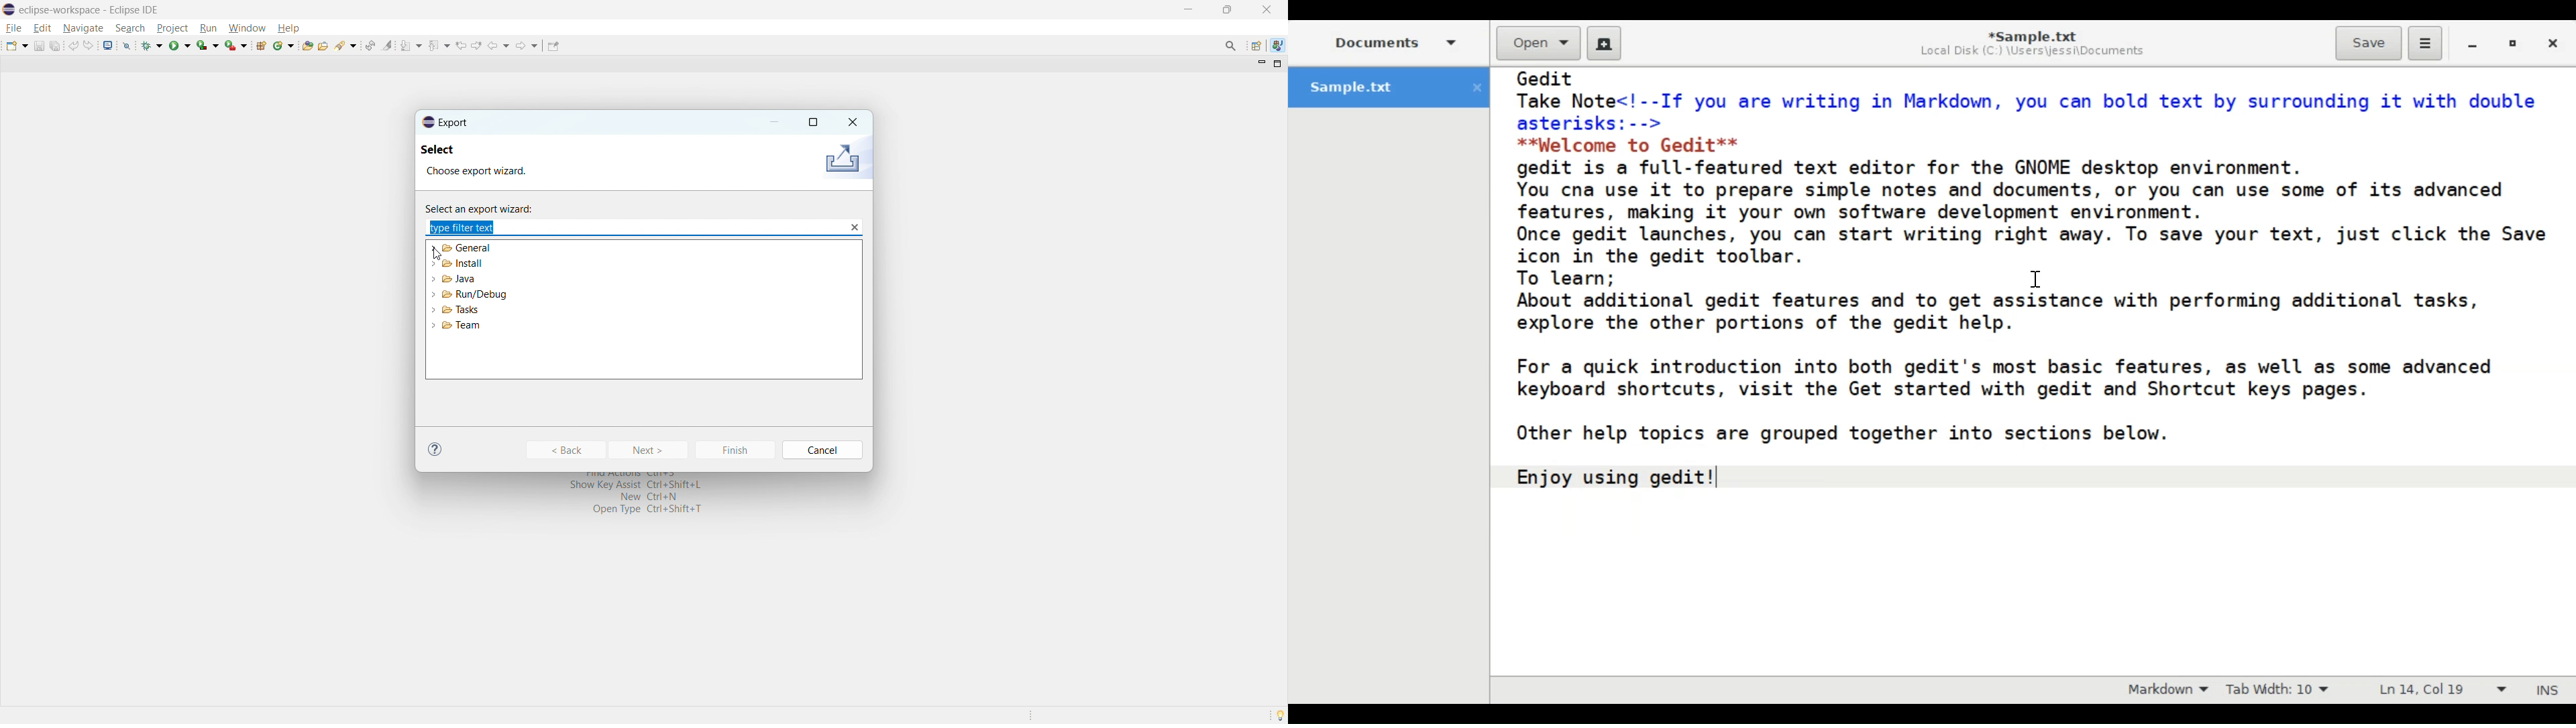 Image resolution: width=2576 pixels, height=728 pixels. I want to click on open perspective, so click(1255, 46).